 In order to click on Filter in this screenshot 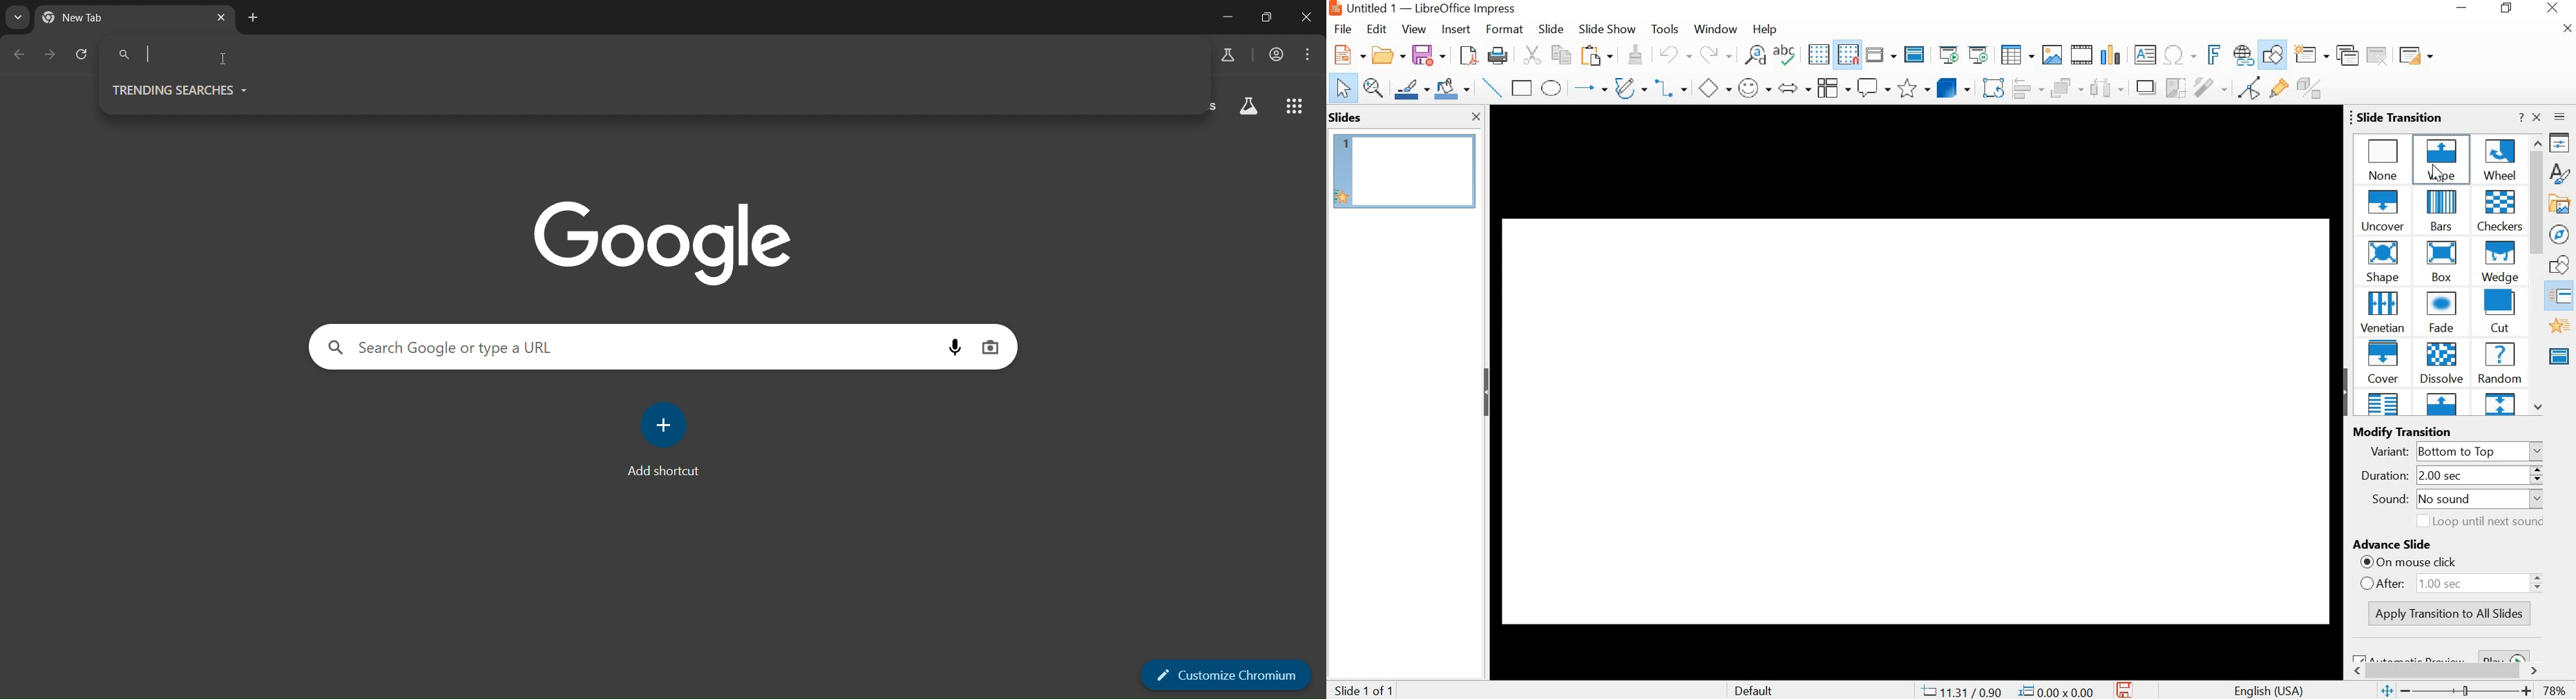, I will do `click(2210, 88)`.